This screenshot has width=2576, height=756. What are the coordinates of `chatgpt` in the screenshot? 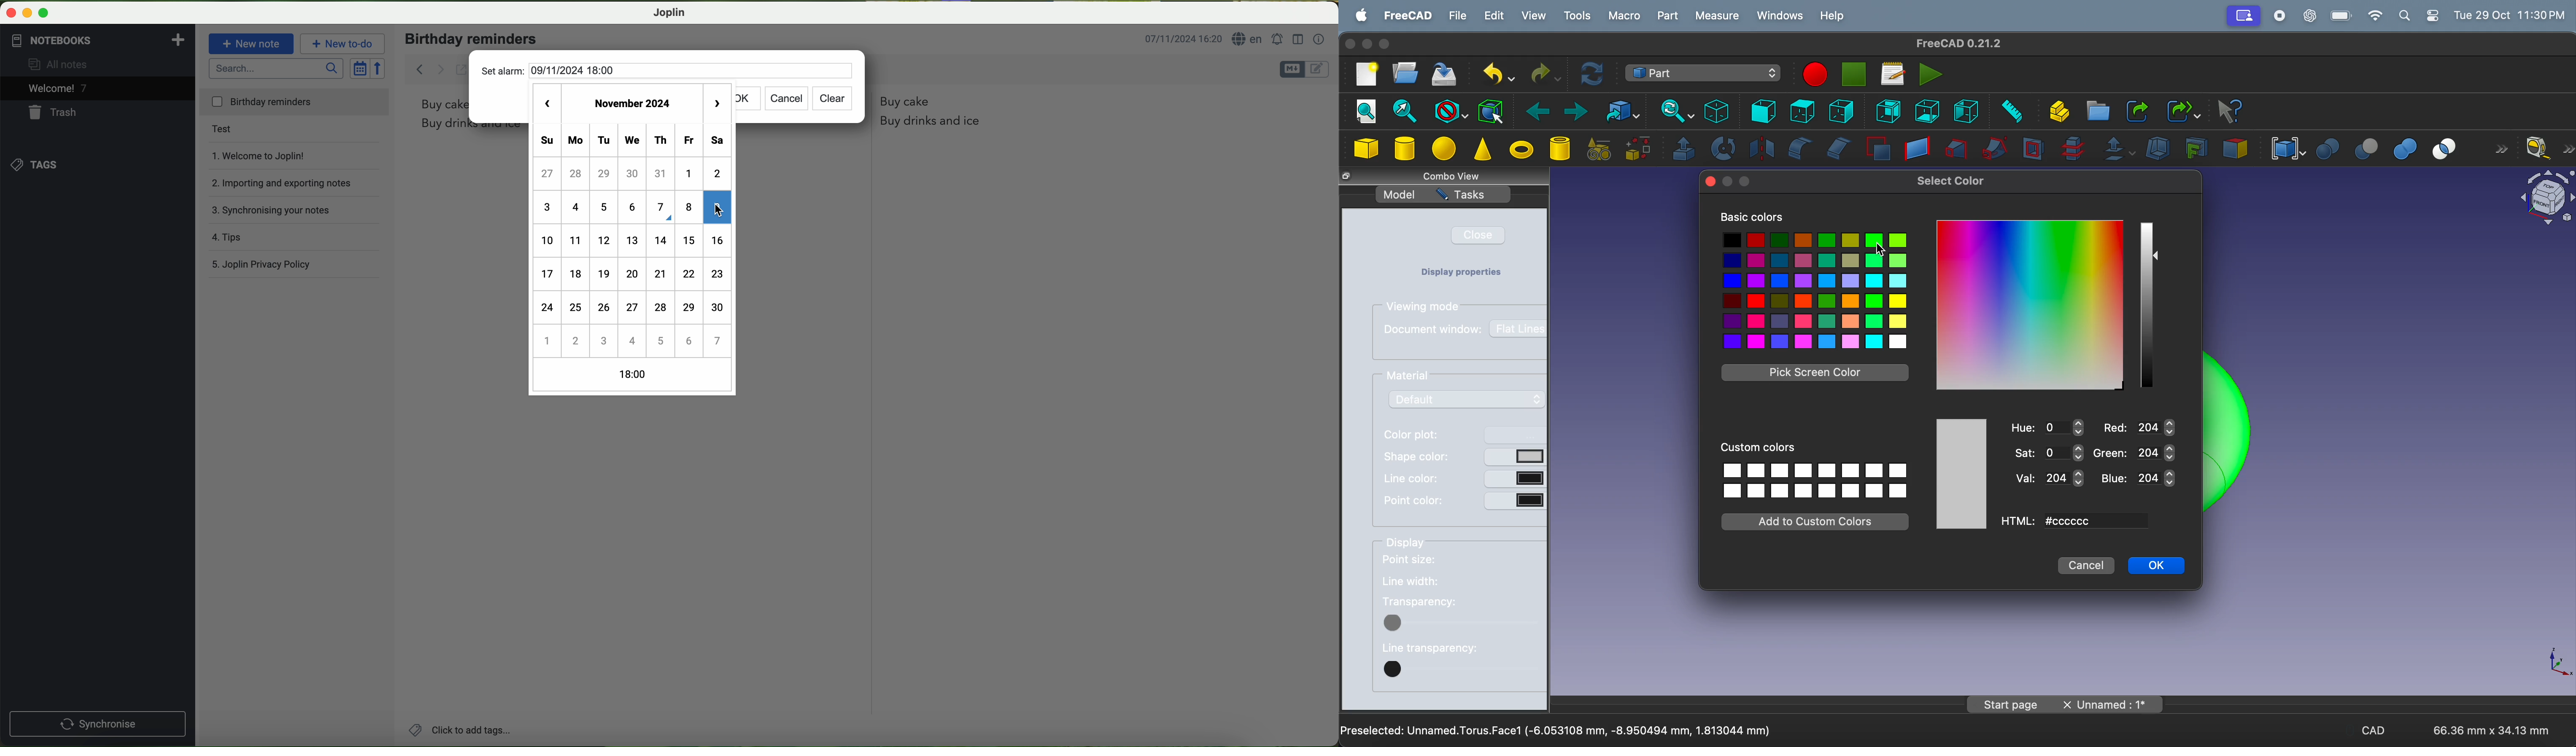 It's located at (2309, 14).